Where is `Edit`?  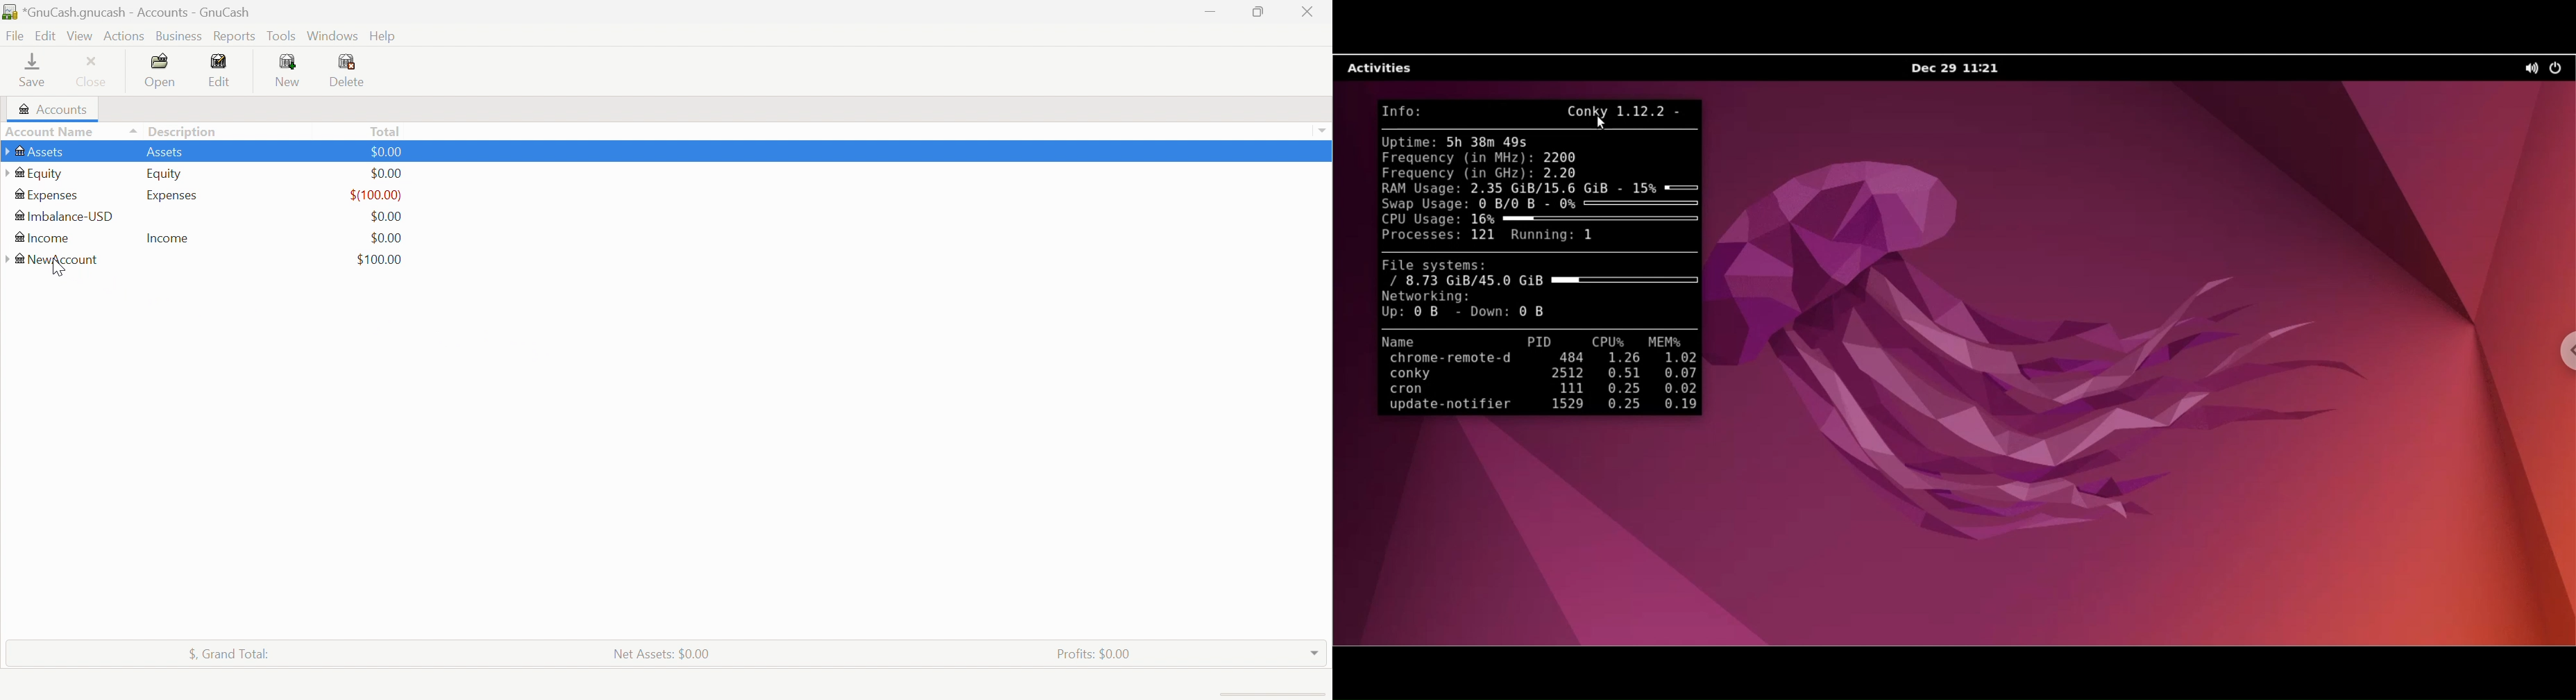
Edit is located at coordinates (46, 35).